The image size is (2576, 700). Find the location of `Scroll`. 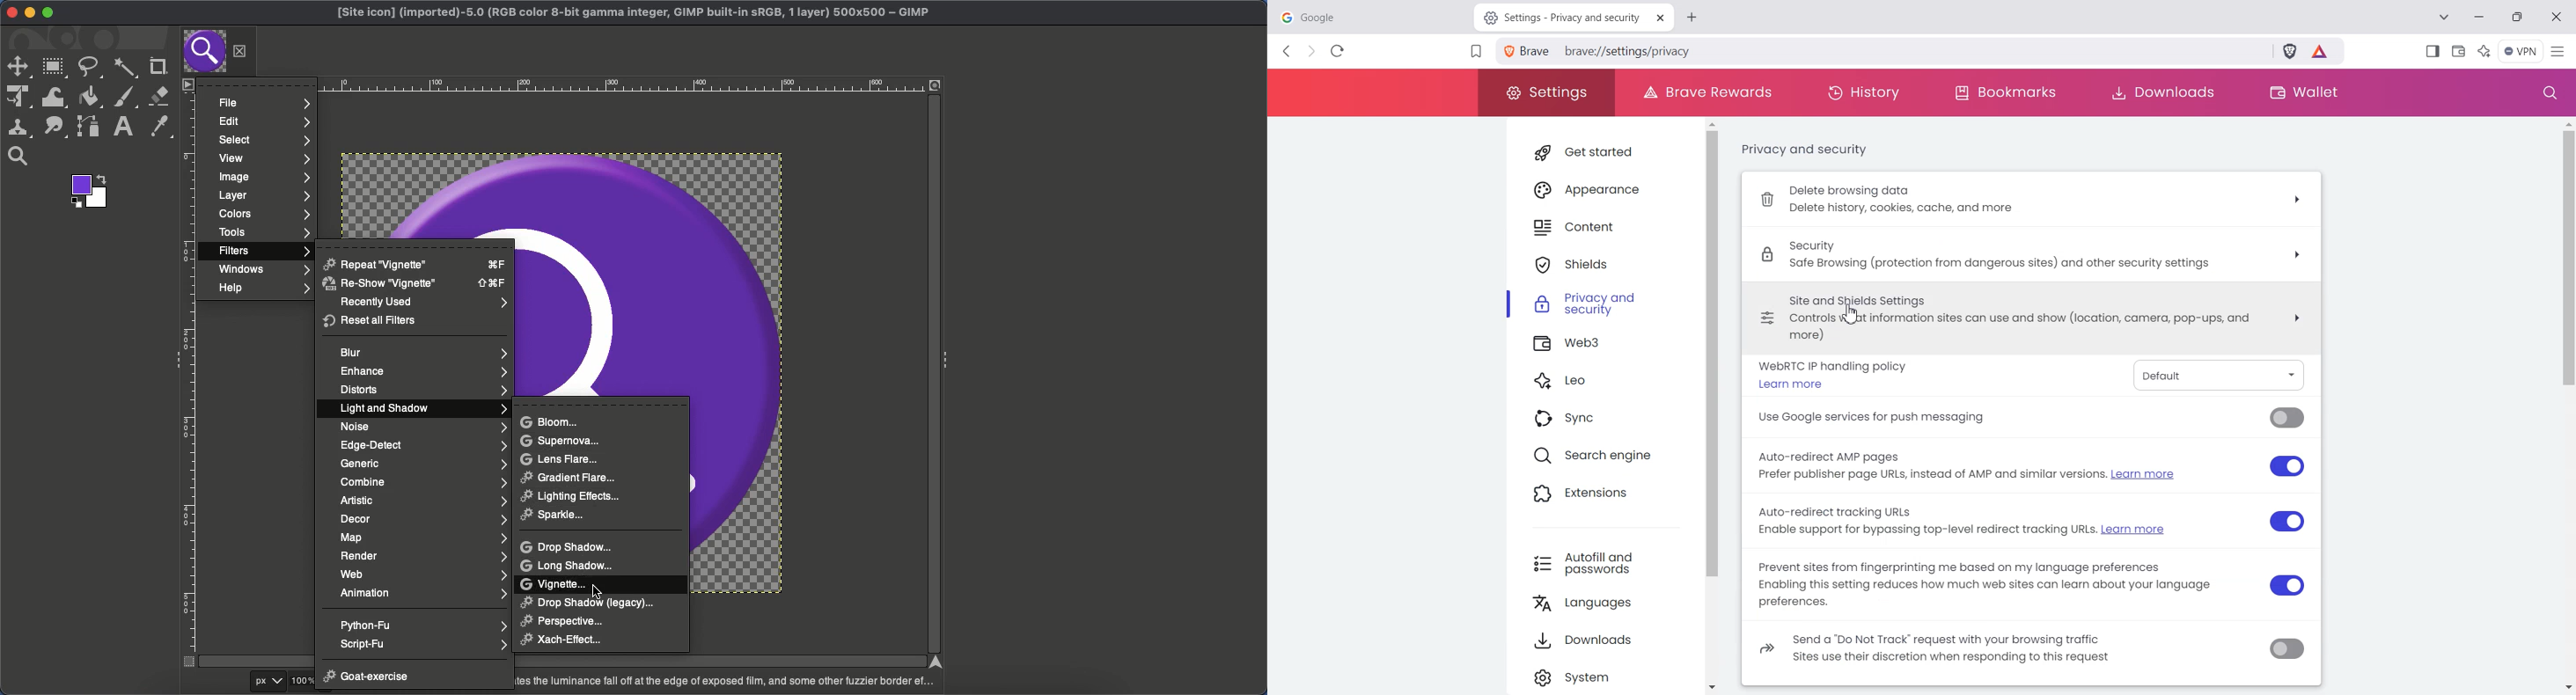

Scroll is located at coordinates (558, 662).